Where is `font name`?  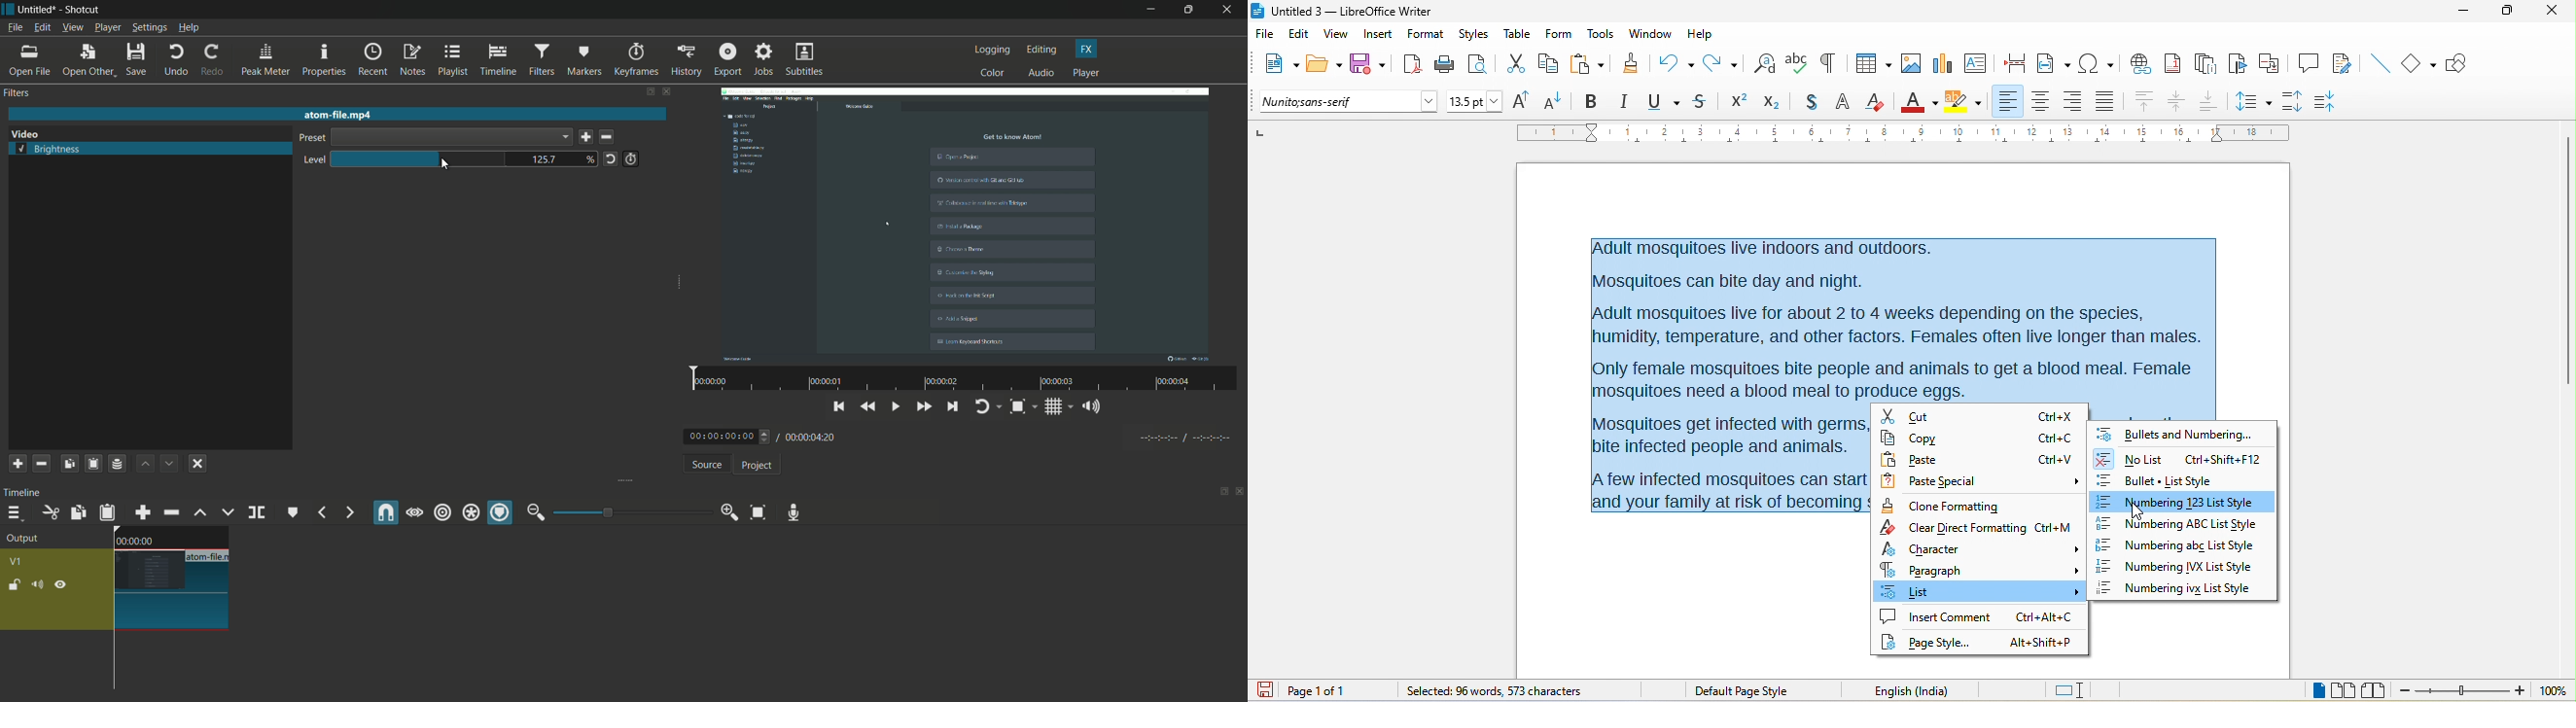
font name is located at coordinates (1348, 102).